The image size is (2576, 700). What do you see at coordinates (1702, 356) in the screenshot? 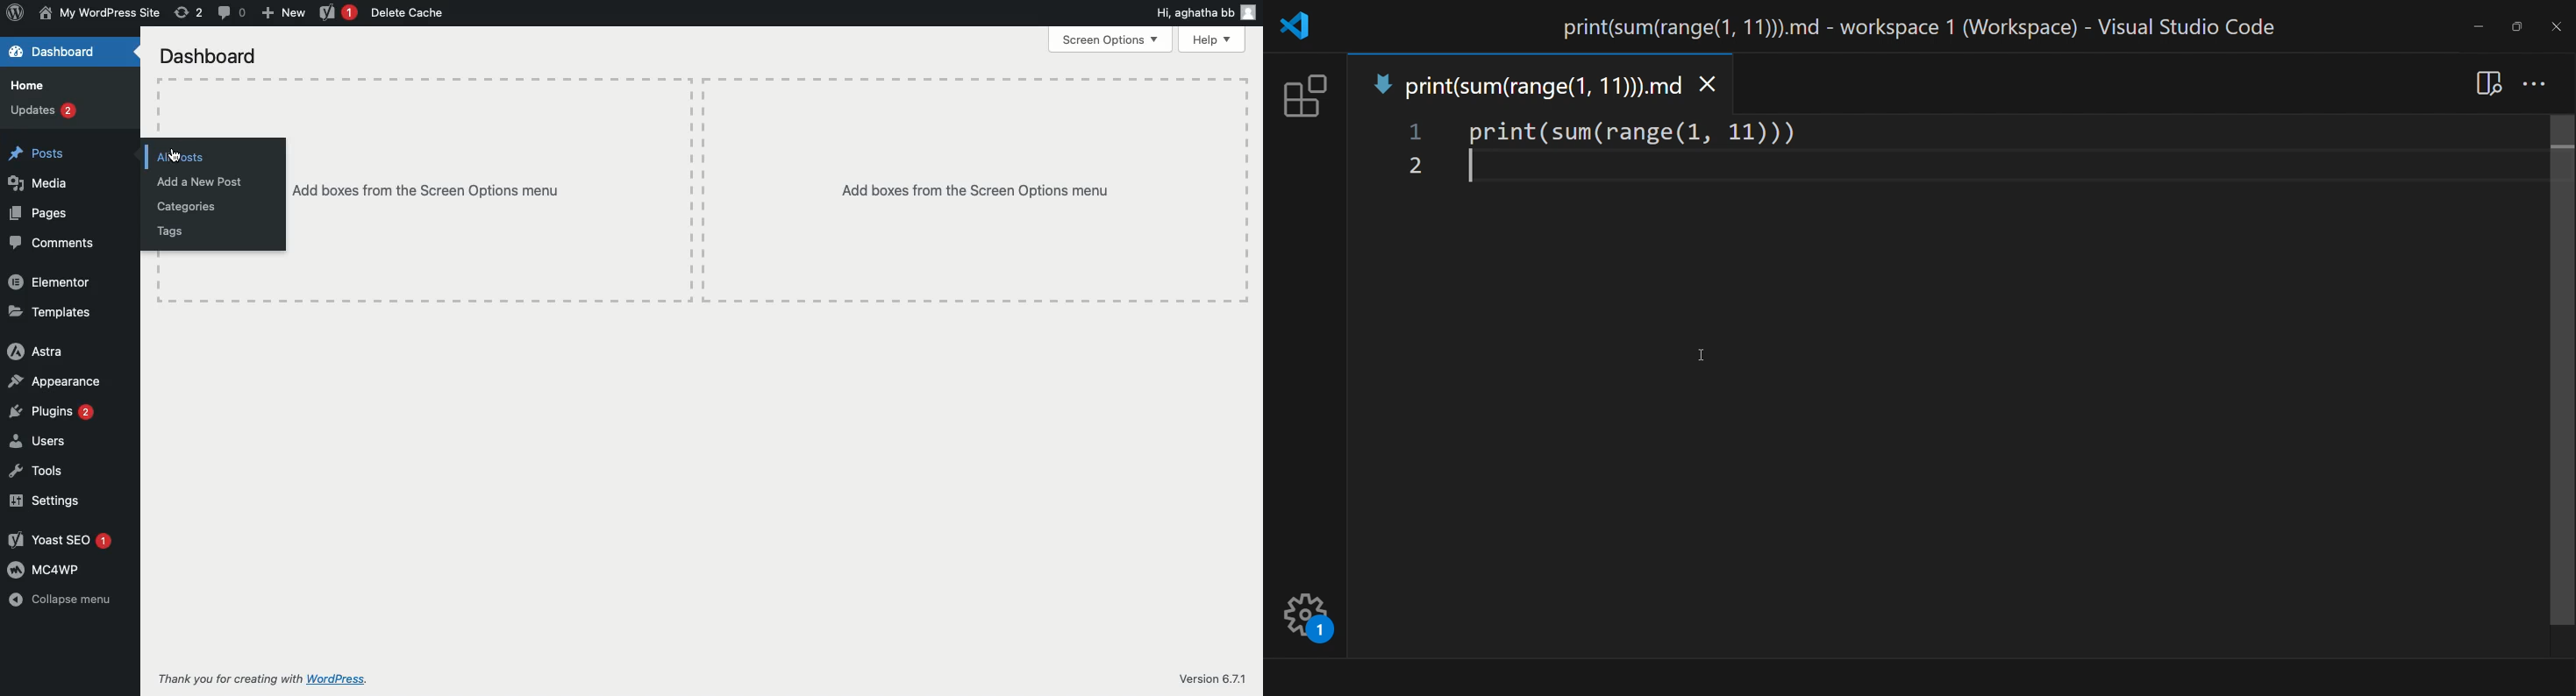
I see `Cursor` at bounding box center [1702, 356].